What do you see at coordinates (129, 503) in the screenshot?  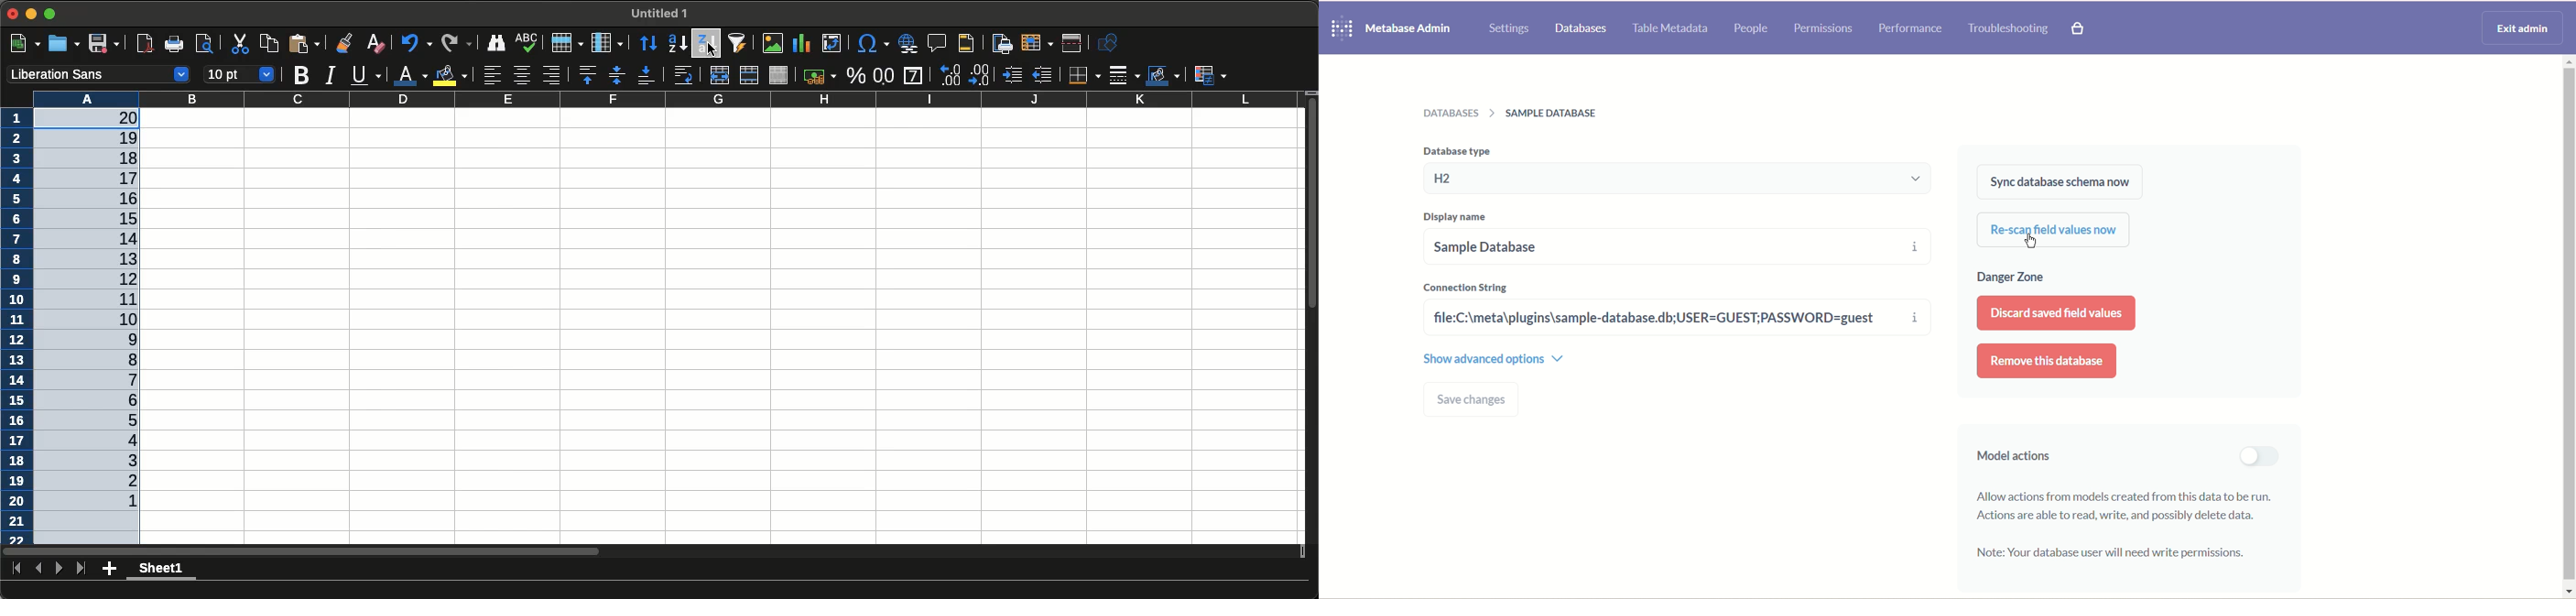 I see `1` at bounding box center [129, 503].